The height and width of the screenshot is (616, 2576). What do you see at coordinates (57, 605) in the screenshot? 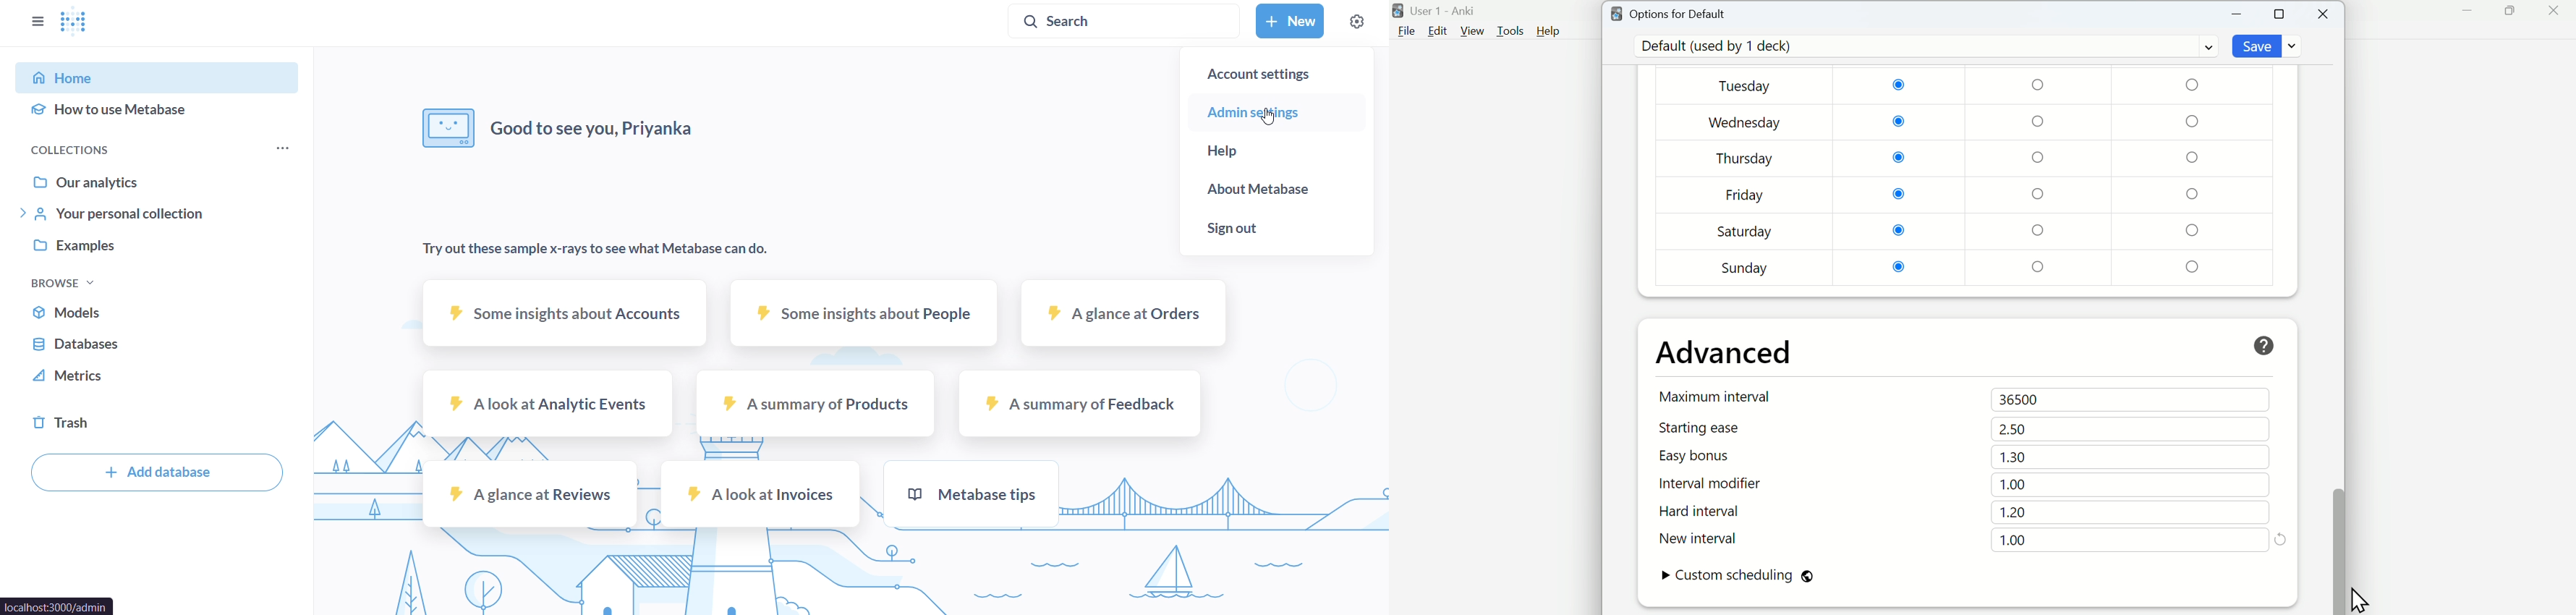
I see `url` at bounding box center [57, 605].